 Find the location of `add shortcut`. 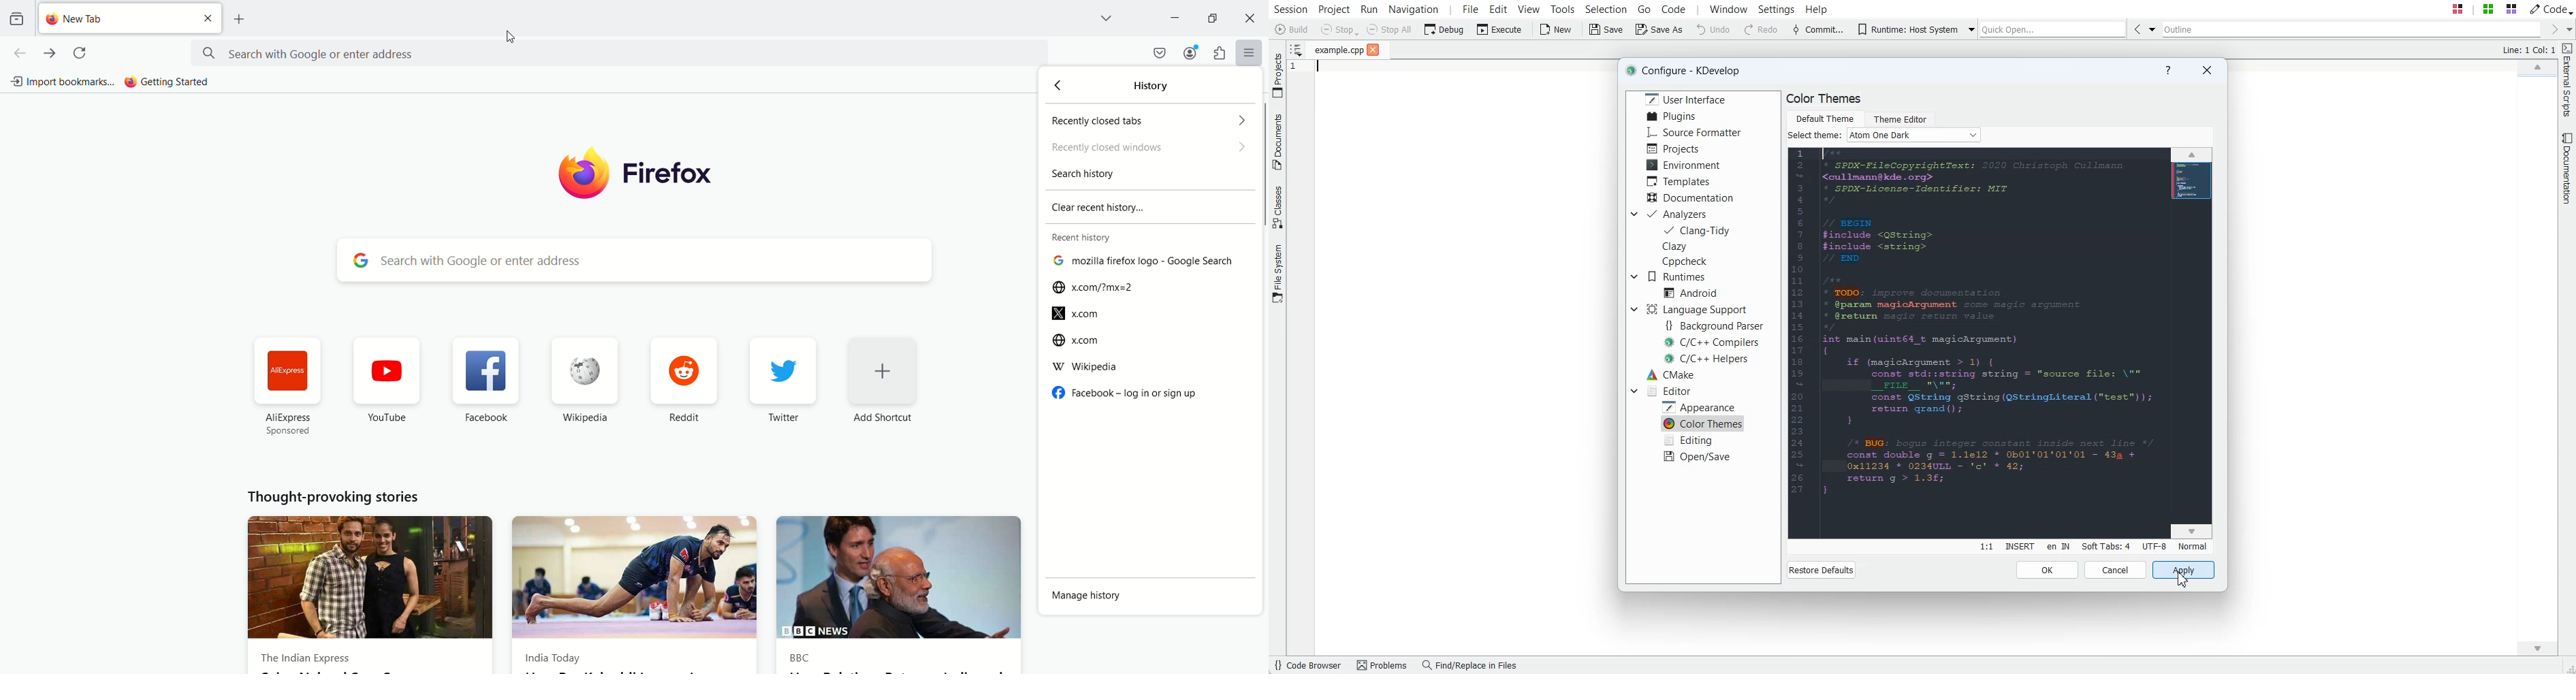

add shortcut is located at coordinates (881, 384).